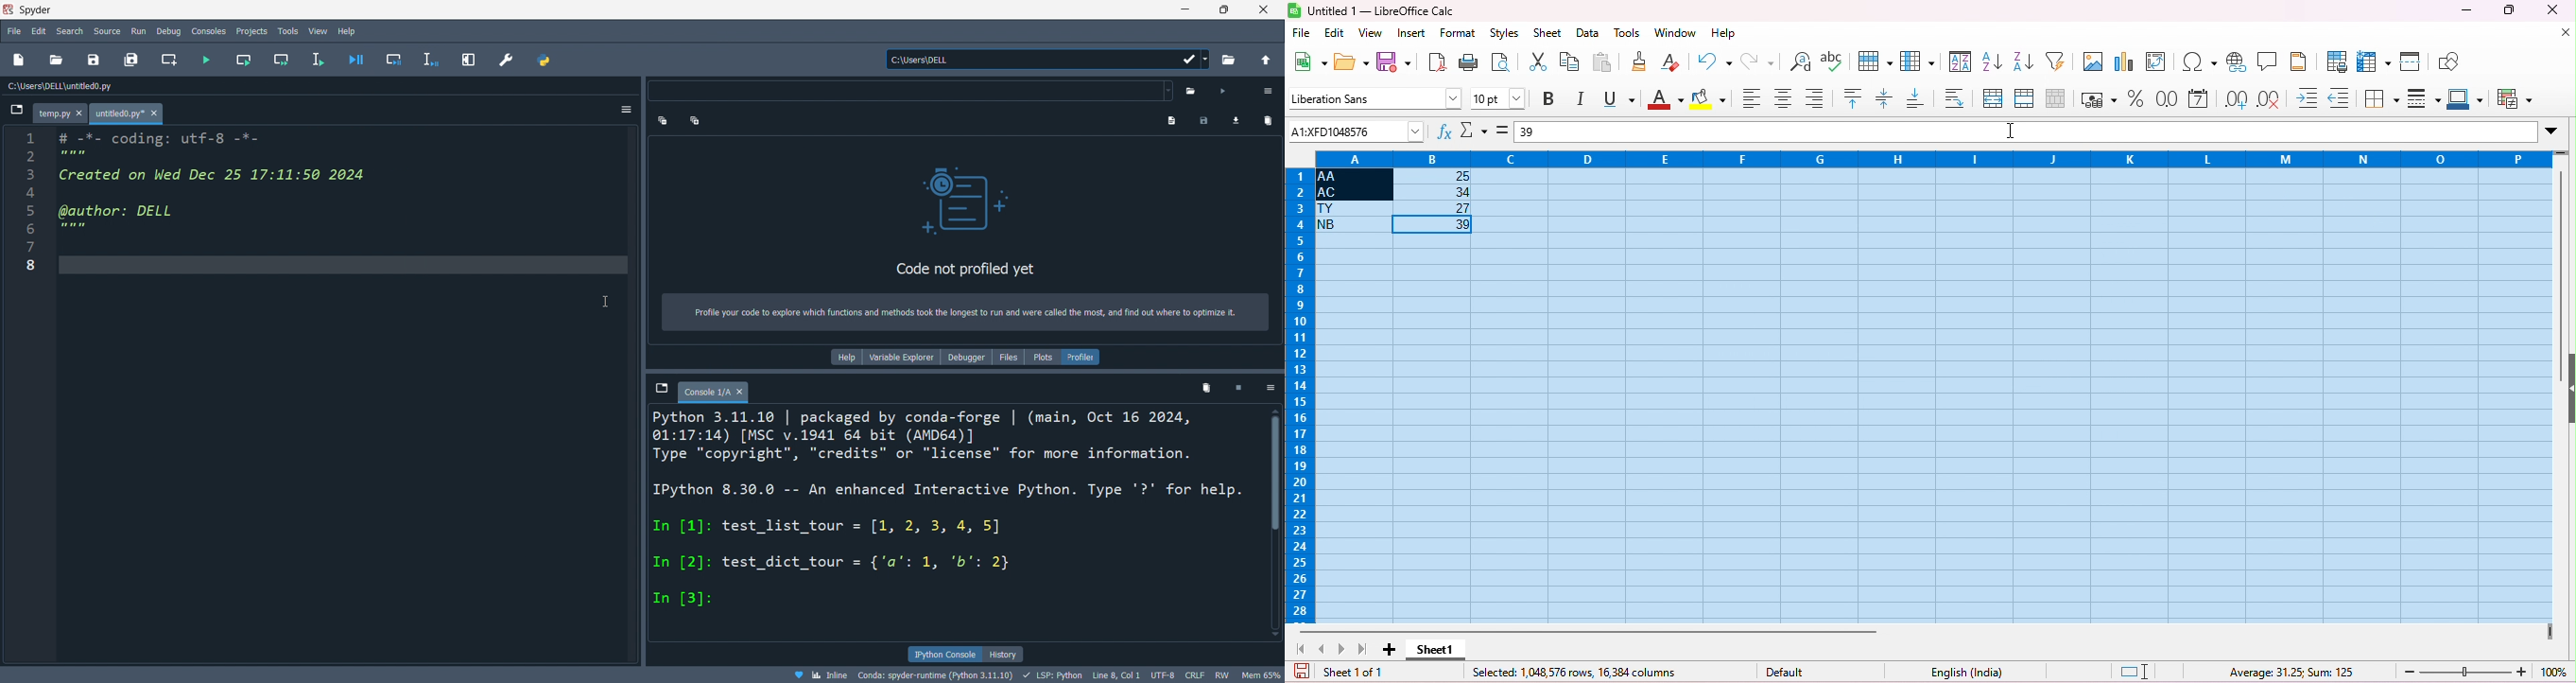  I want to click on save, so click(1394, 61).